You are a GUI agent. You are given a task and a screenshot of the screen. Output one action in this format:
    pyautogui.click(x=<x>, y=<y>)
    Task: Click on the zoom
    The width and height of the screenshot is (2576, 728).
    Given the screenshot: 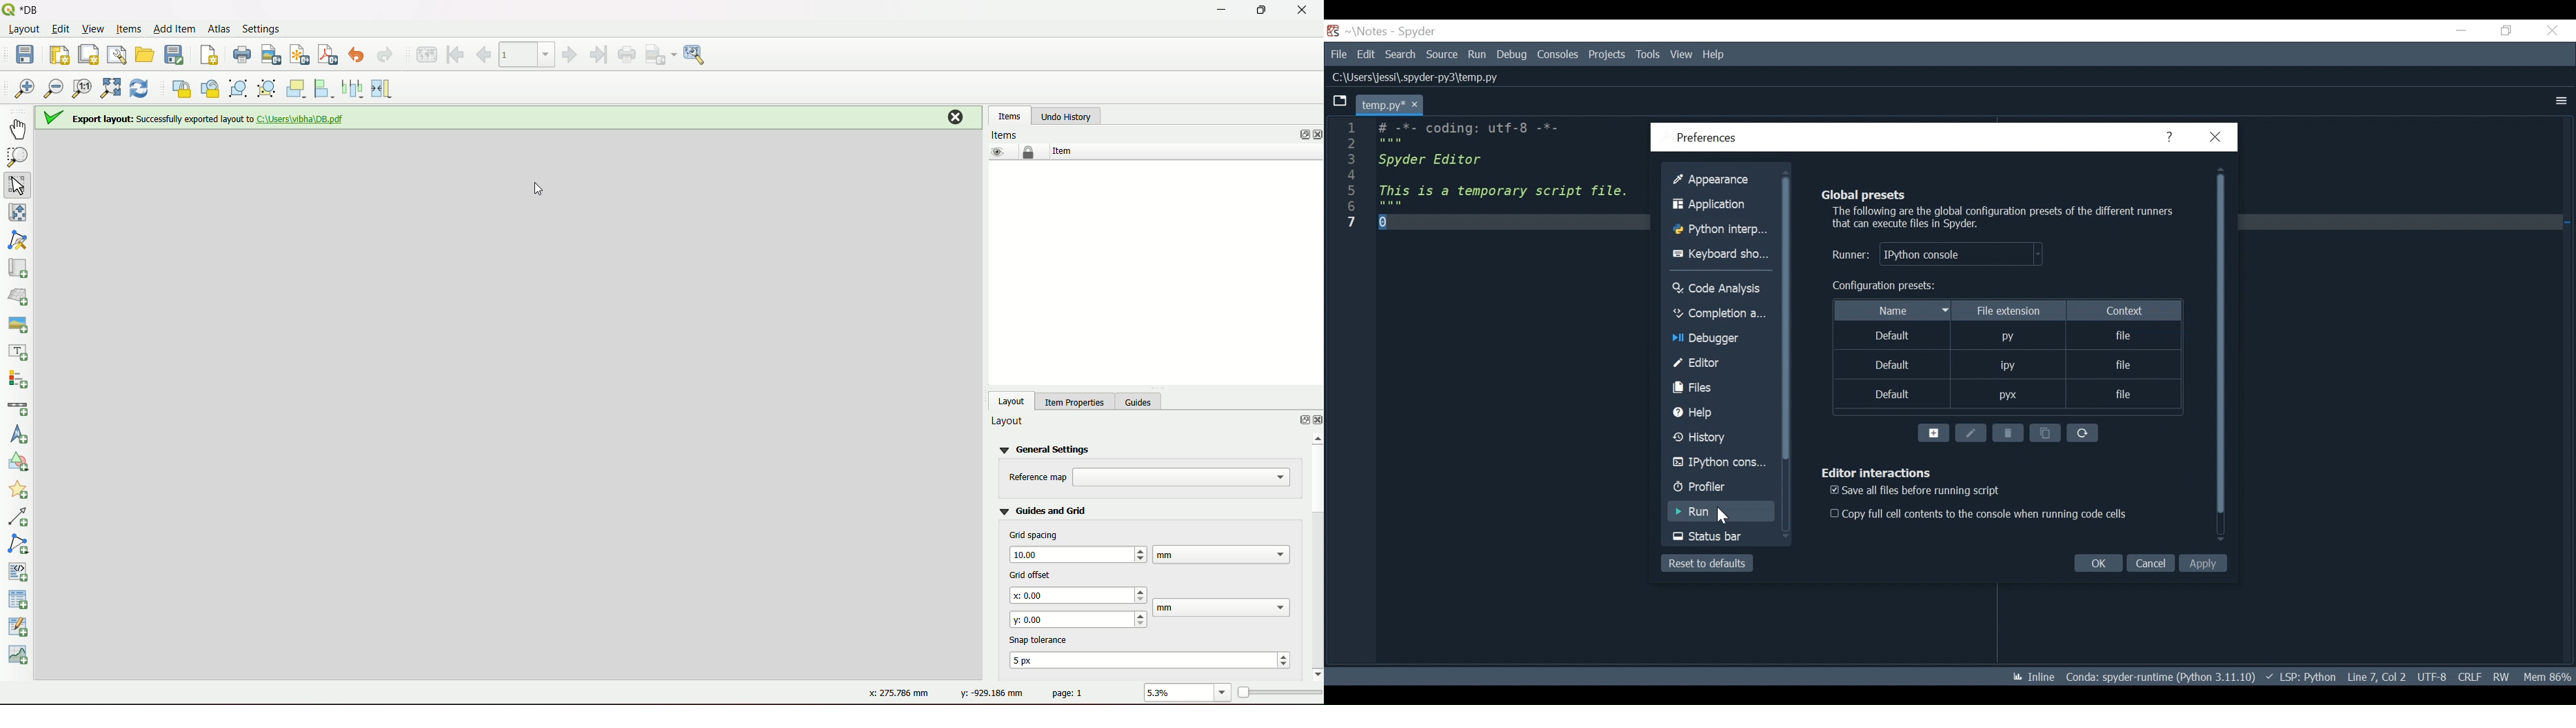 What is the action you would take?
    pyautogui.click(x=1223, y=693)
    